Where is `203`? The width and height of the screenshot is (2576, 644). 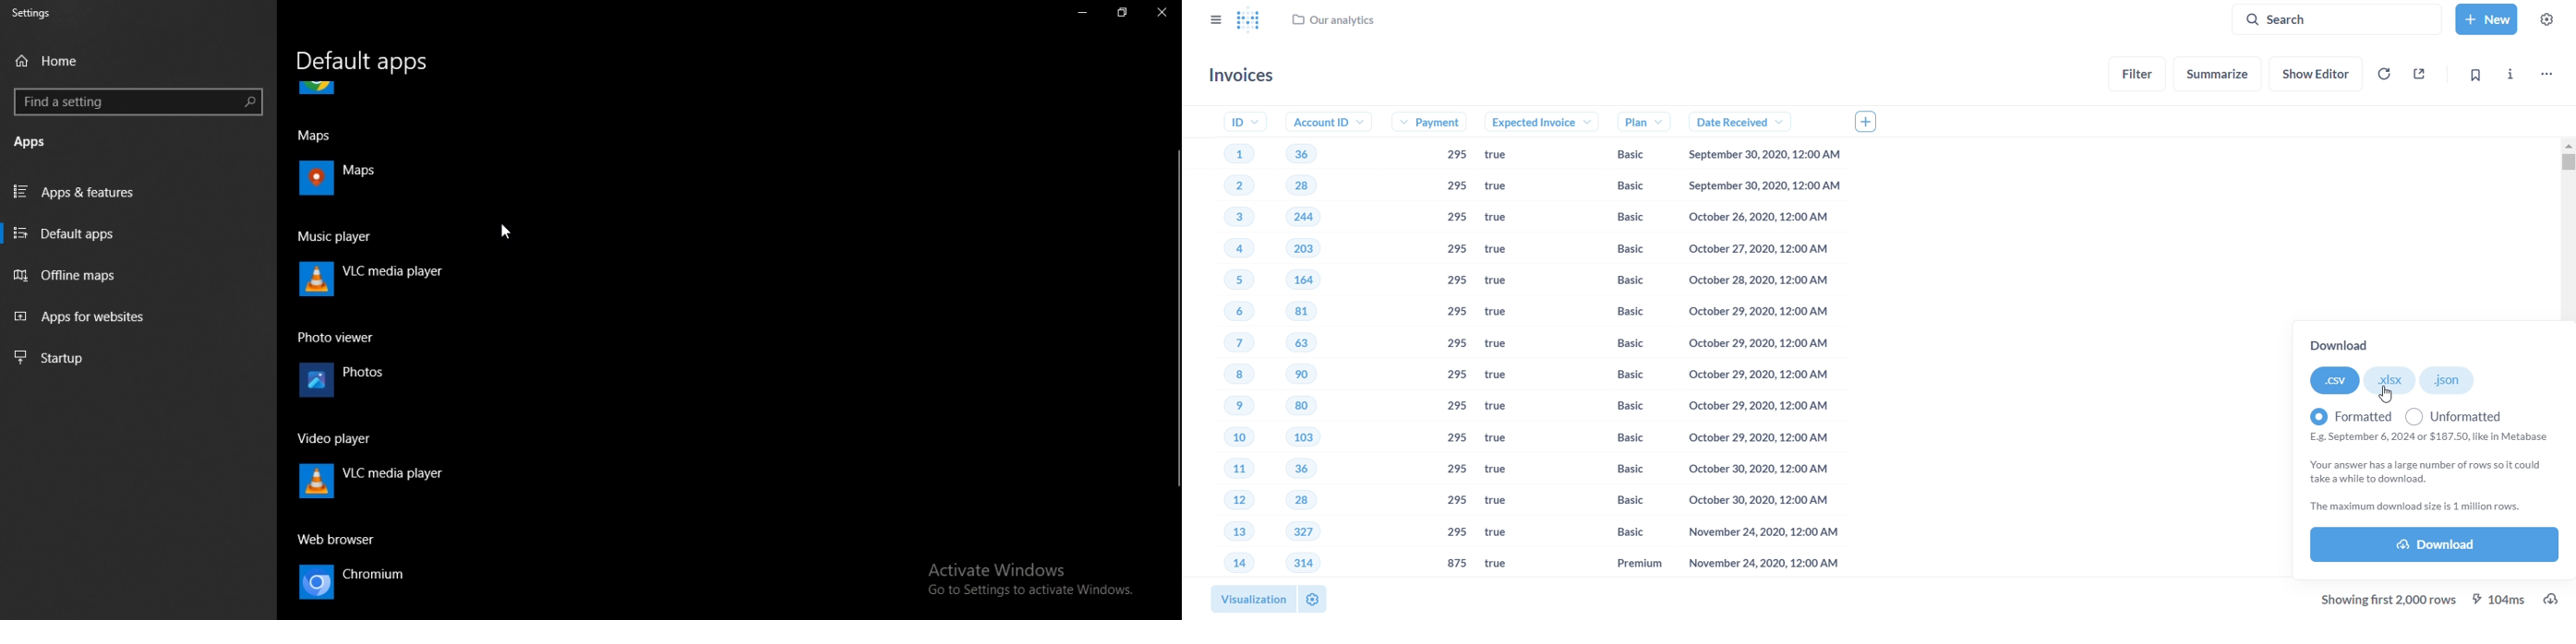 203 is located at coordinates (1310, 248).